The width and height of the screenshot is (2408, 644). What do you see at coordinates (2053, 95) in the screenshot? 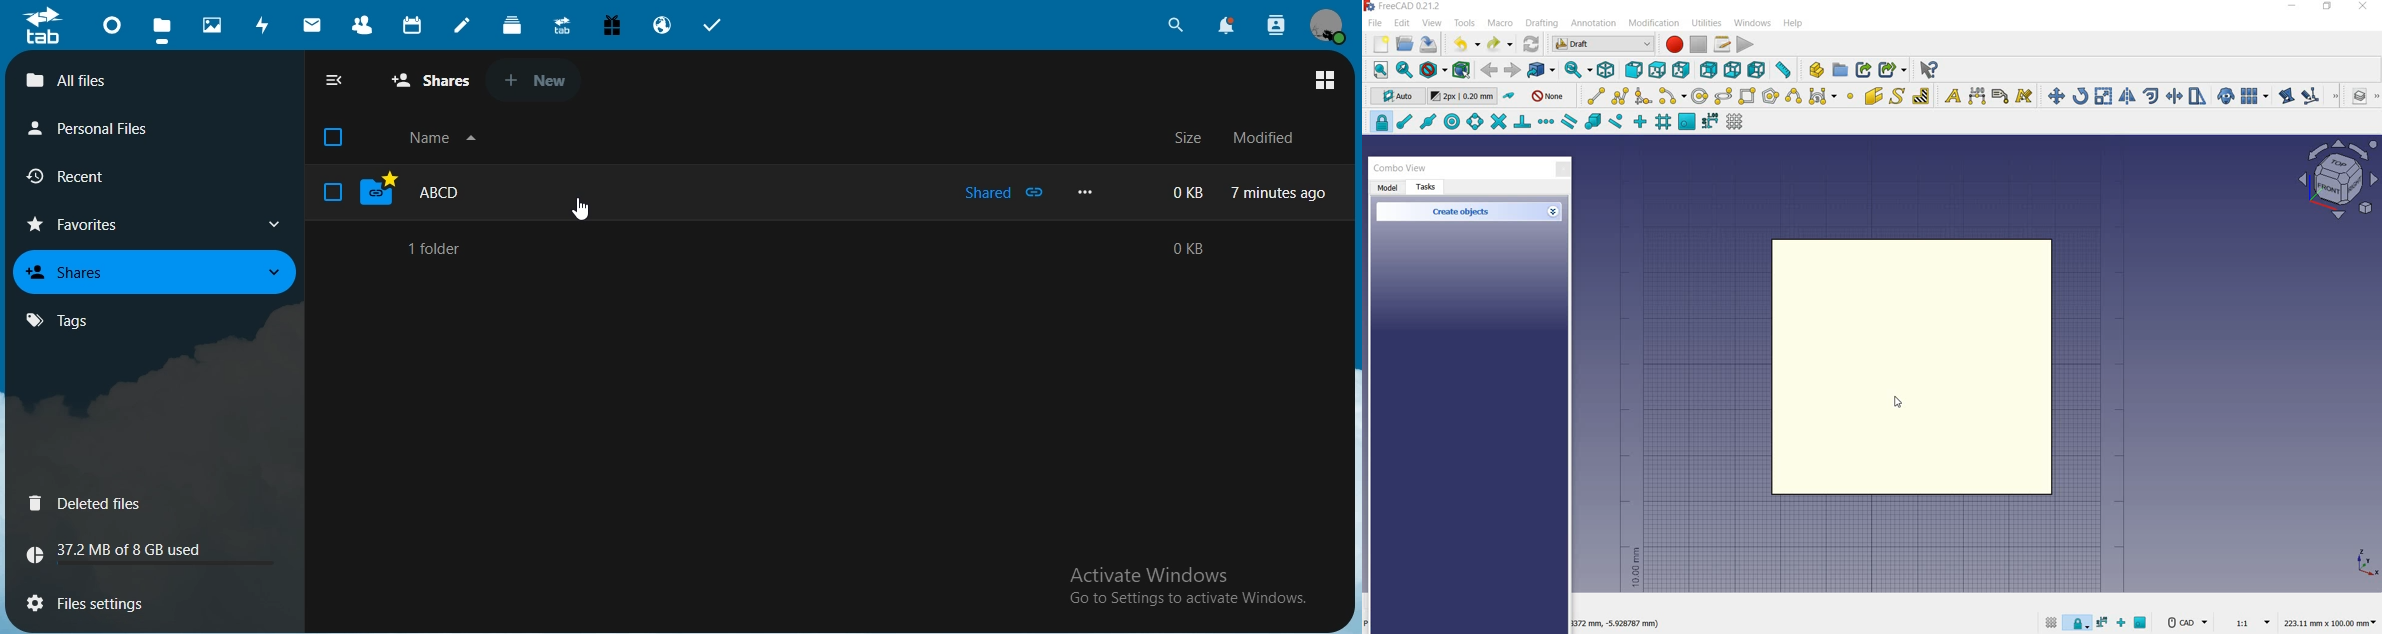
I see `move` at bounding box center [2053, 95].